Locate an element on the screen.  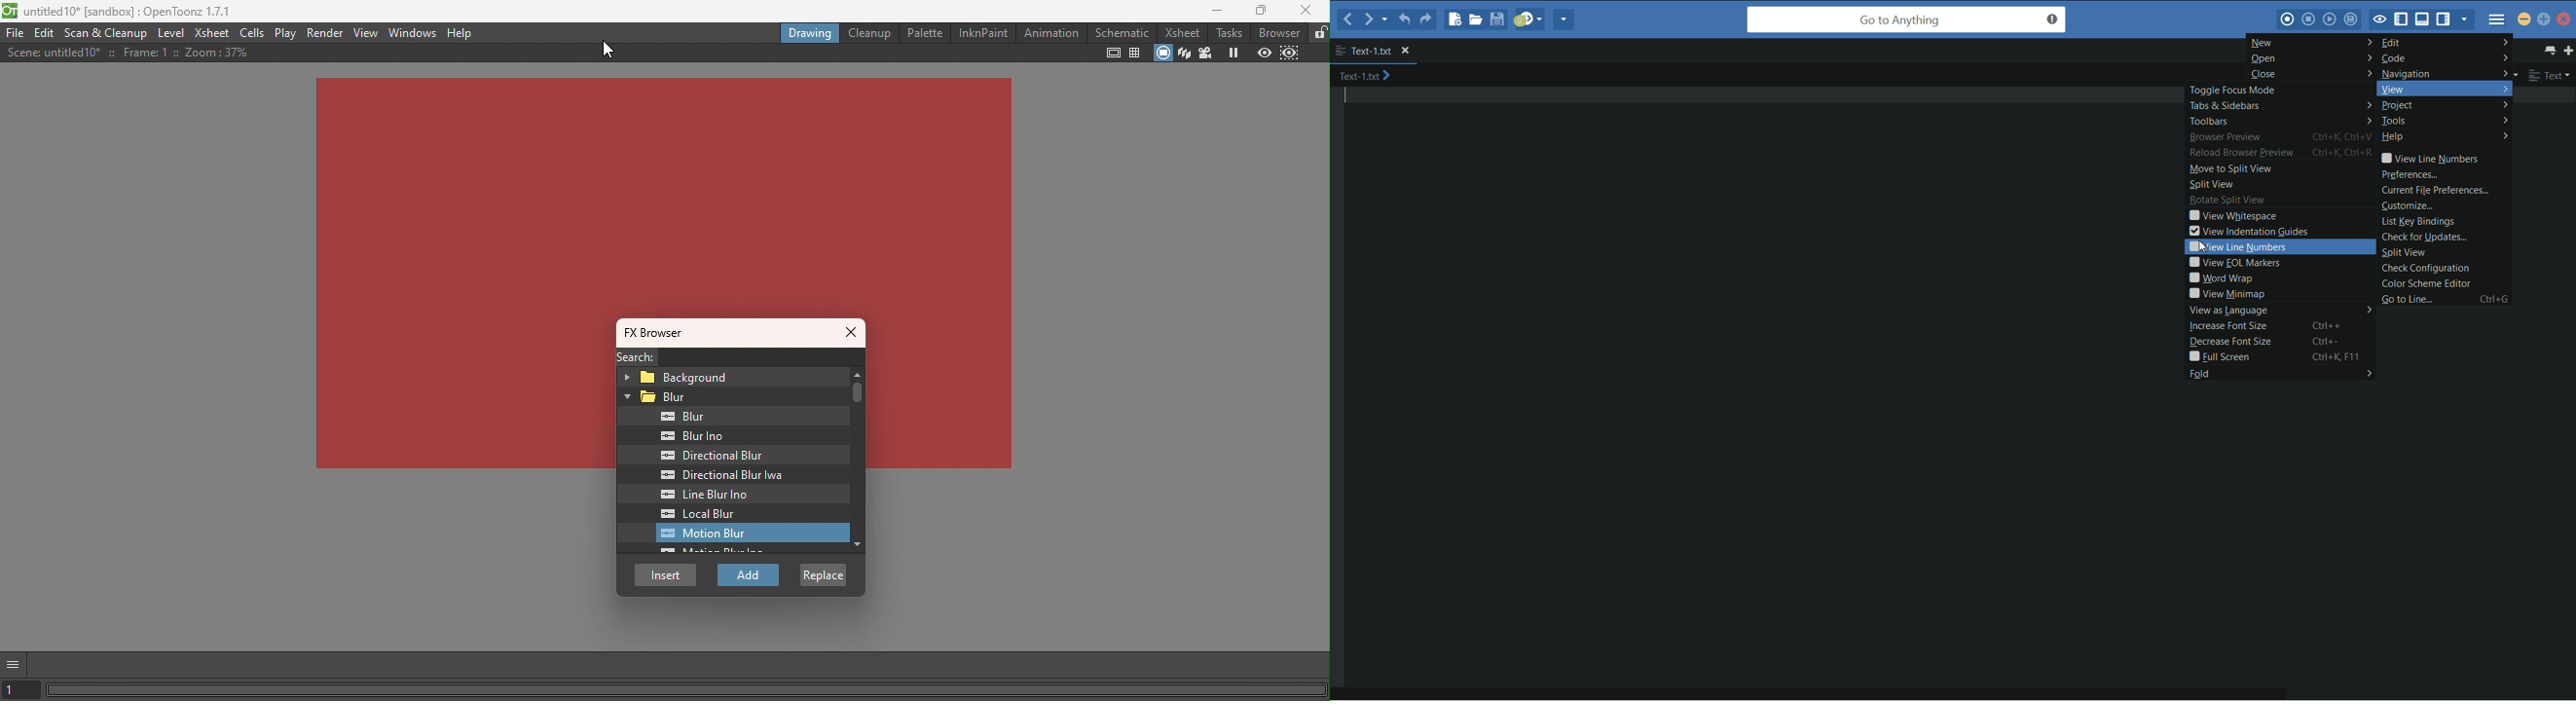
Background is located at coordinates (728, 376).